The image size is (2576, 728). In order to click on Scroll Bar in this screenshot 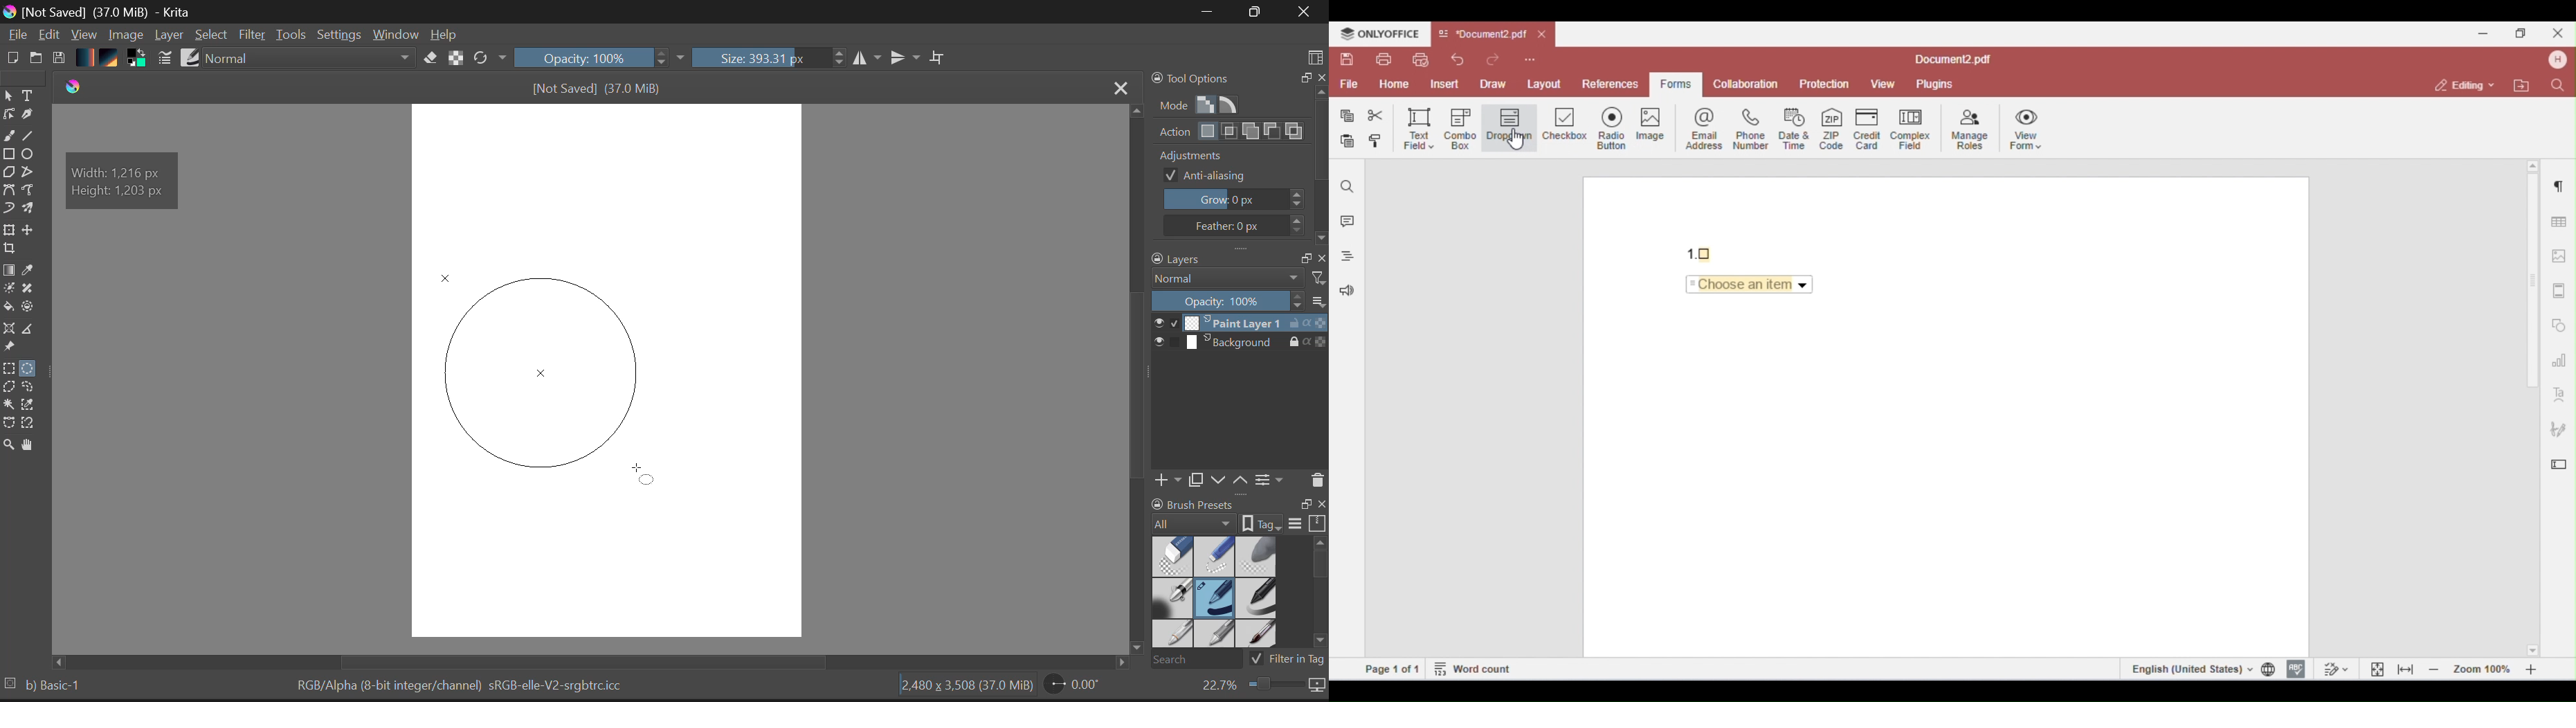, I will do `click(1134, 386)`.